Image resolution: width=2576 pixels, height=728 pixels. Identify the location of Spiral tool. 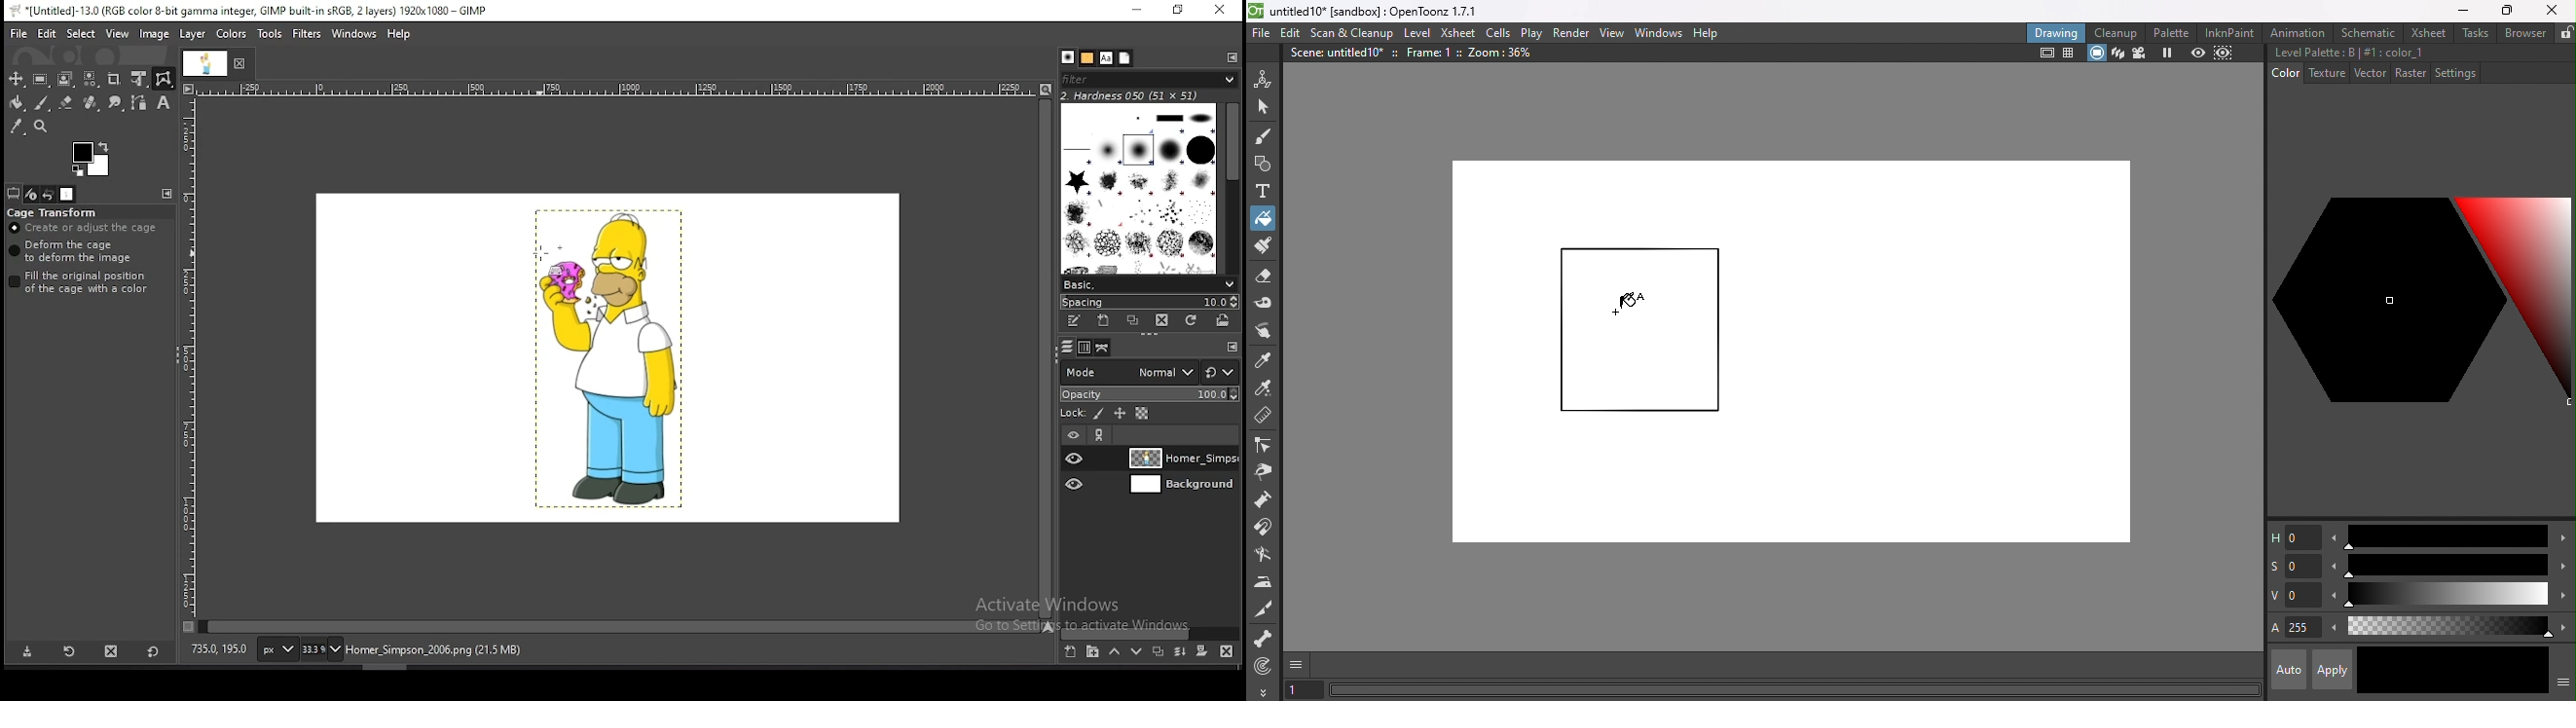
(1268, 665).